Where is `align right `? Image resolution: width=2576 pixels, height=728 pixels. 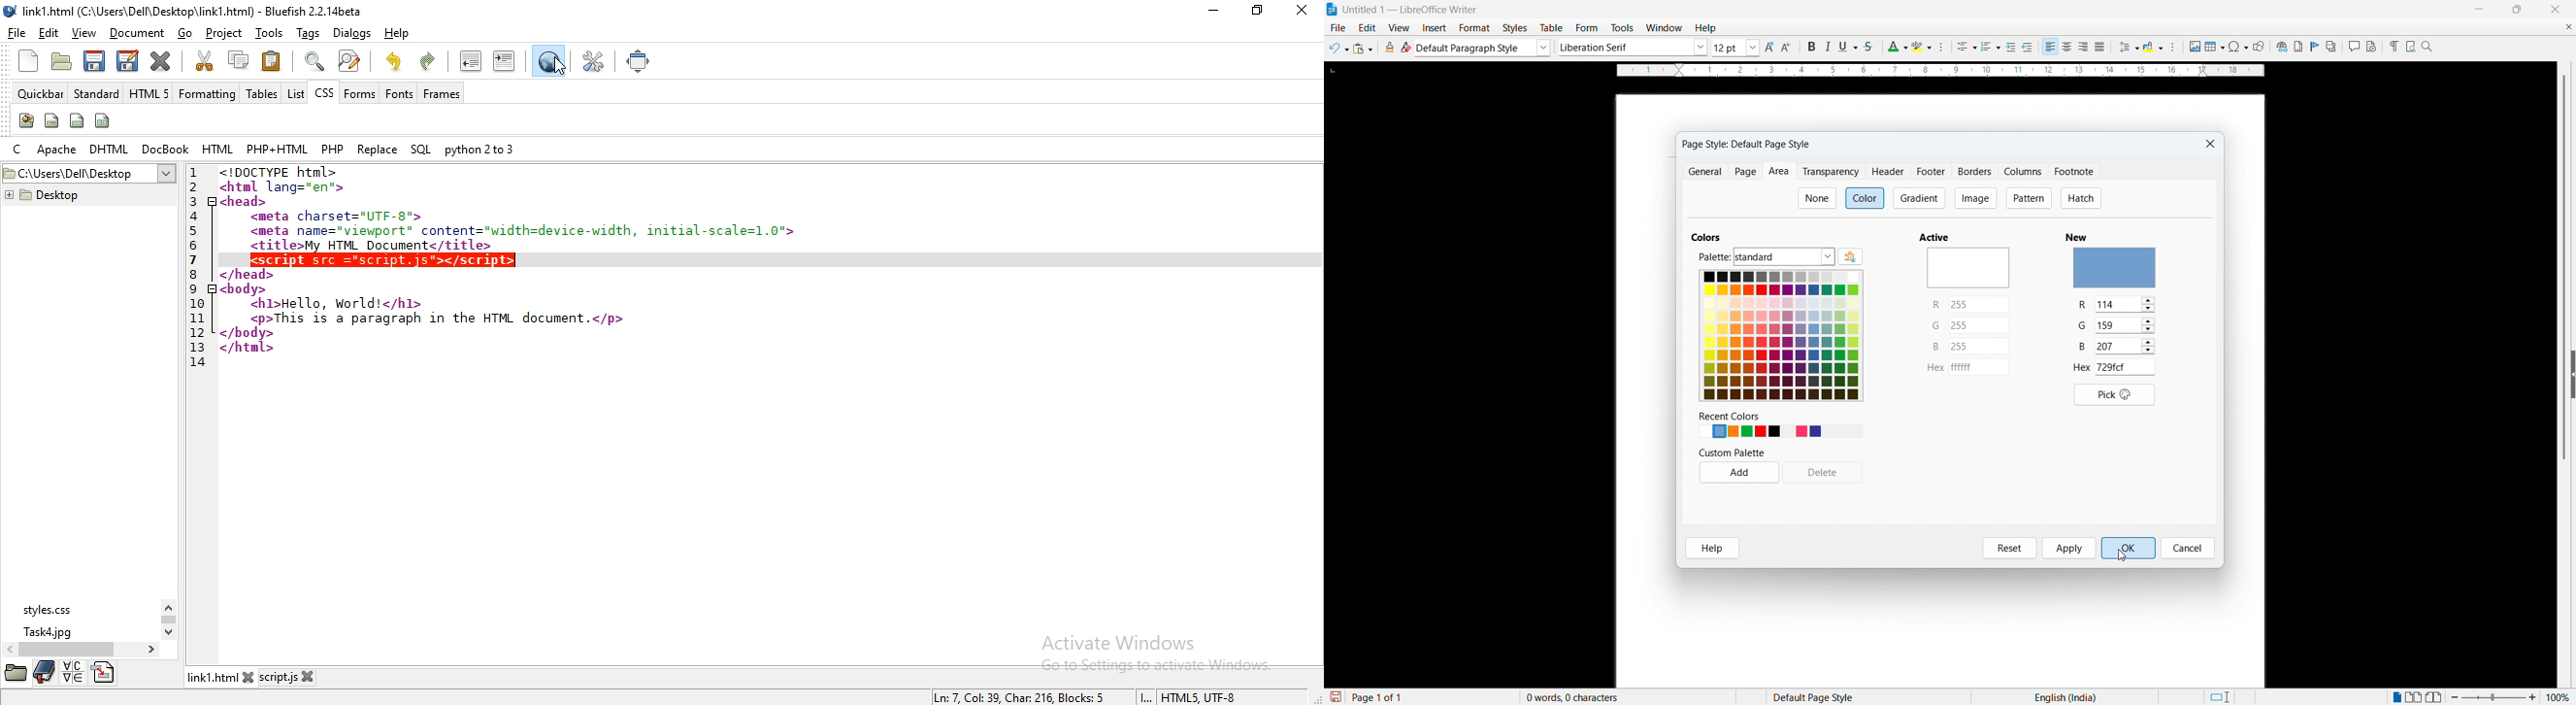 align right  is located at coordinates (2084, 47).